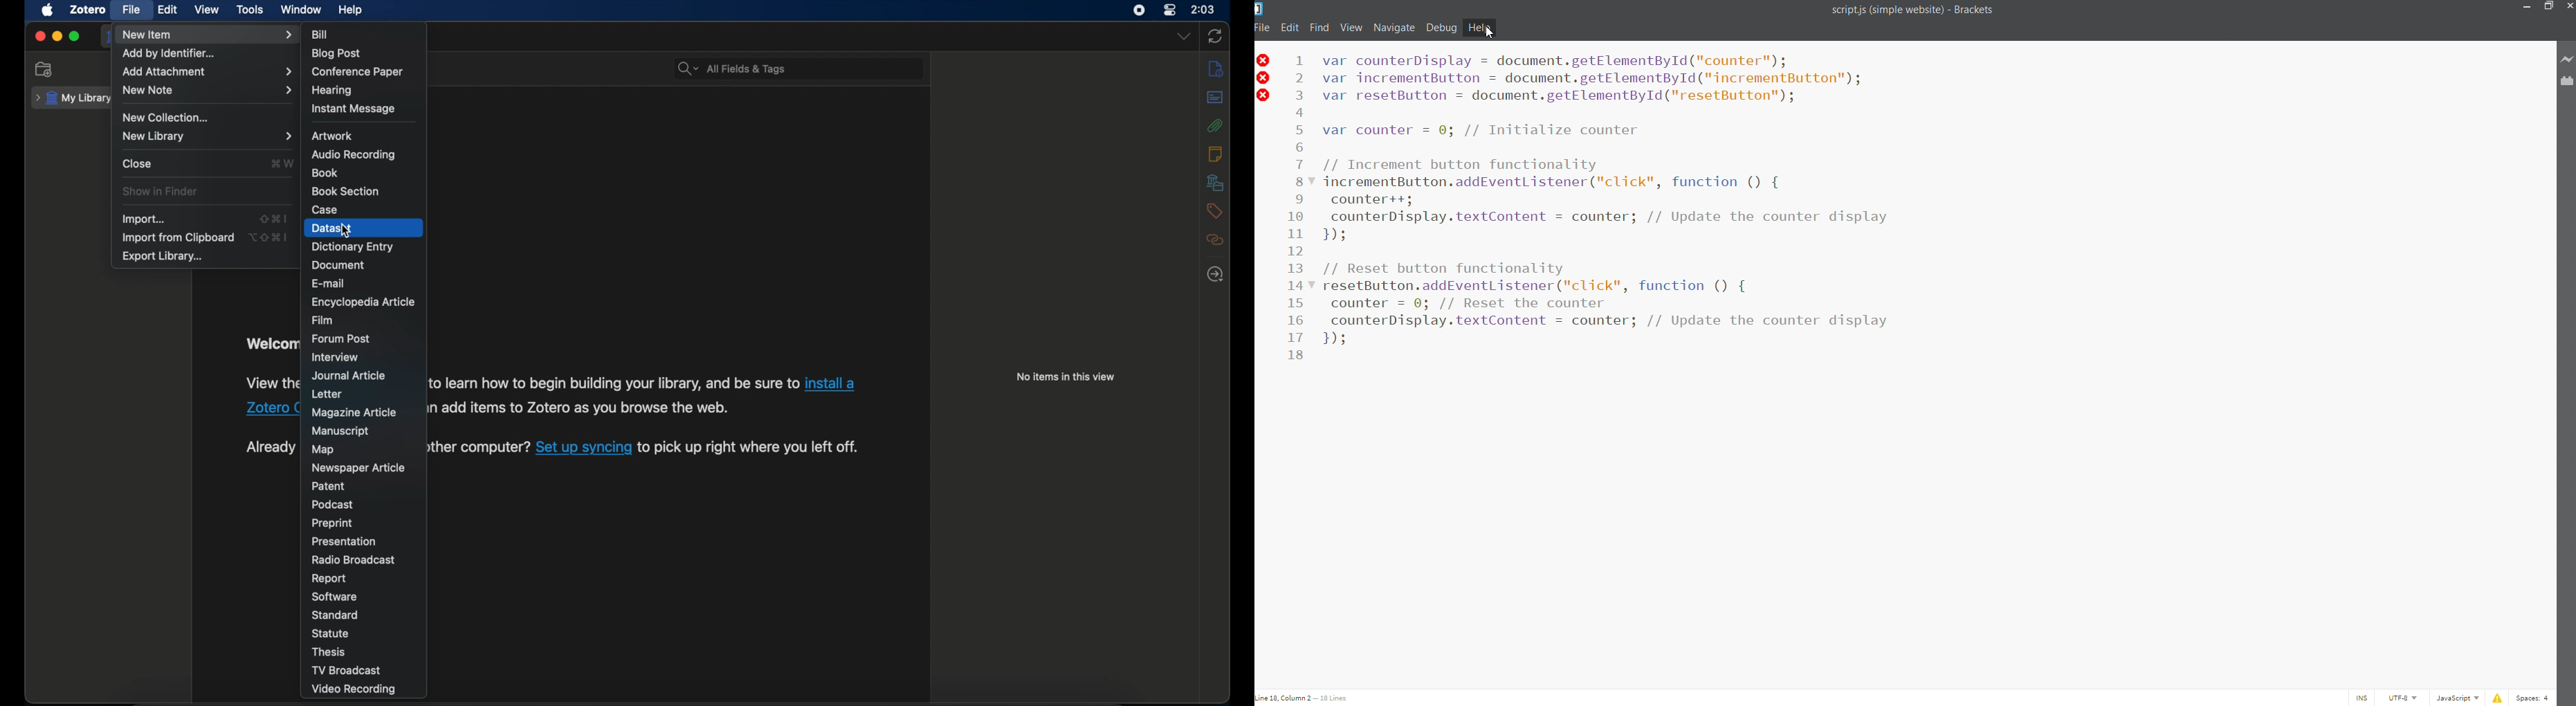 This screenshot has width=2576, height=728. What do you see at coordinates (1494, 33) in the screenshot?
I see `Cursor` at bounding box center [1494, 33].